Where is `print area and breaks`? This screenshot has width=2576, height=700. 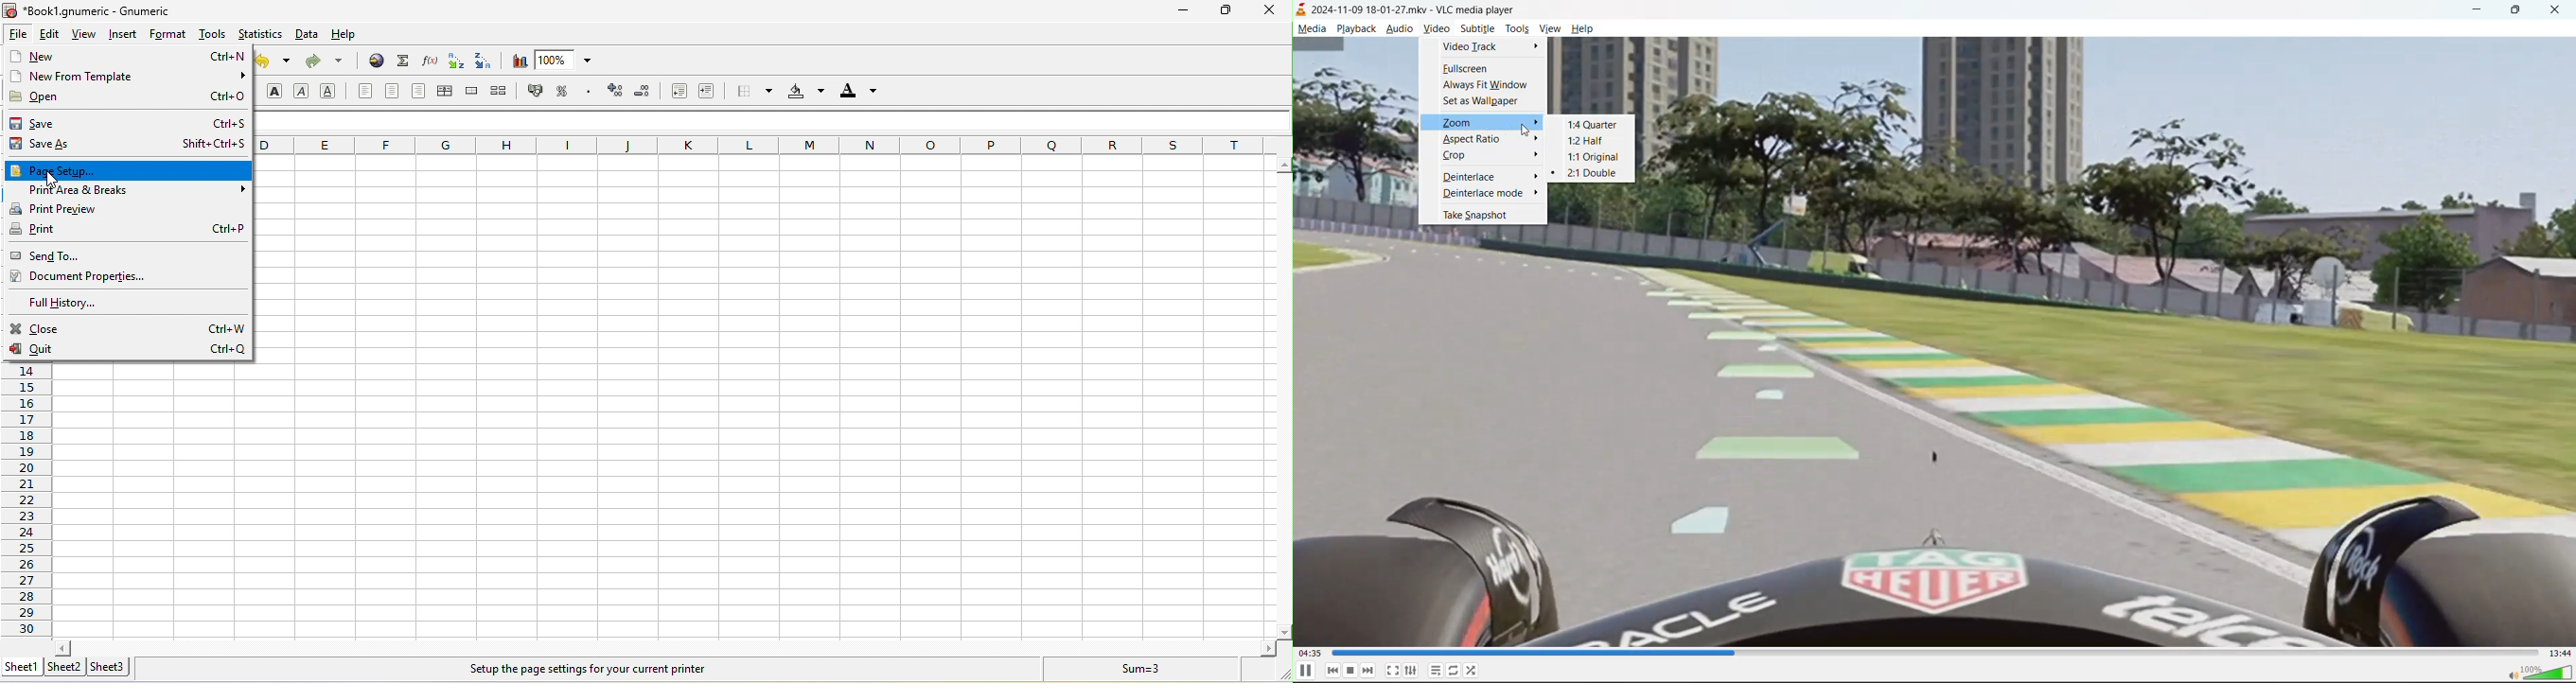 print area and breaks is located at coordinates (129, 192).